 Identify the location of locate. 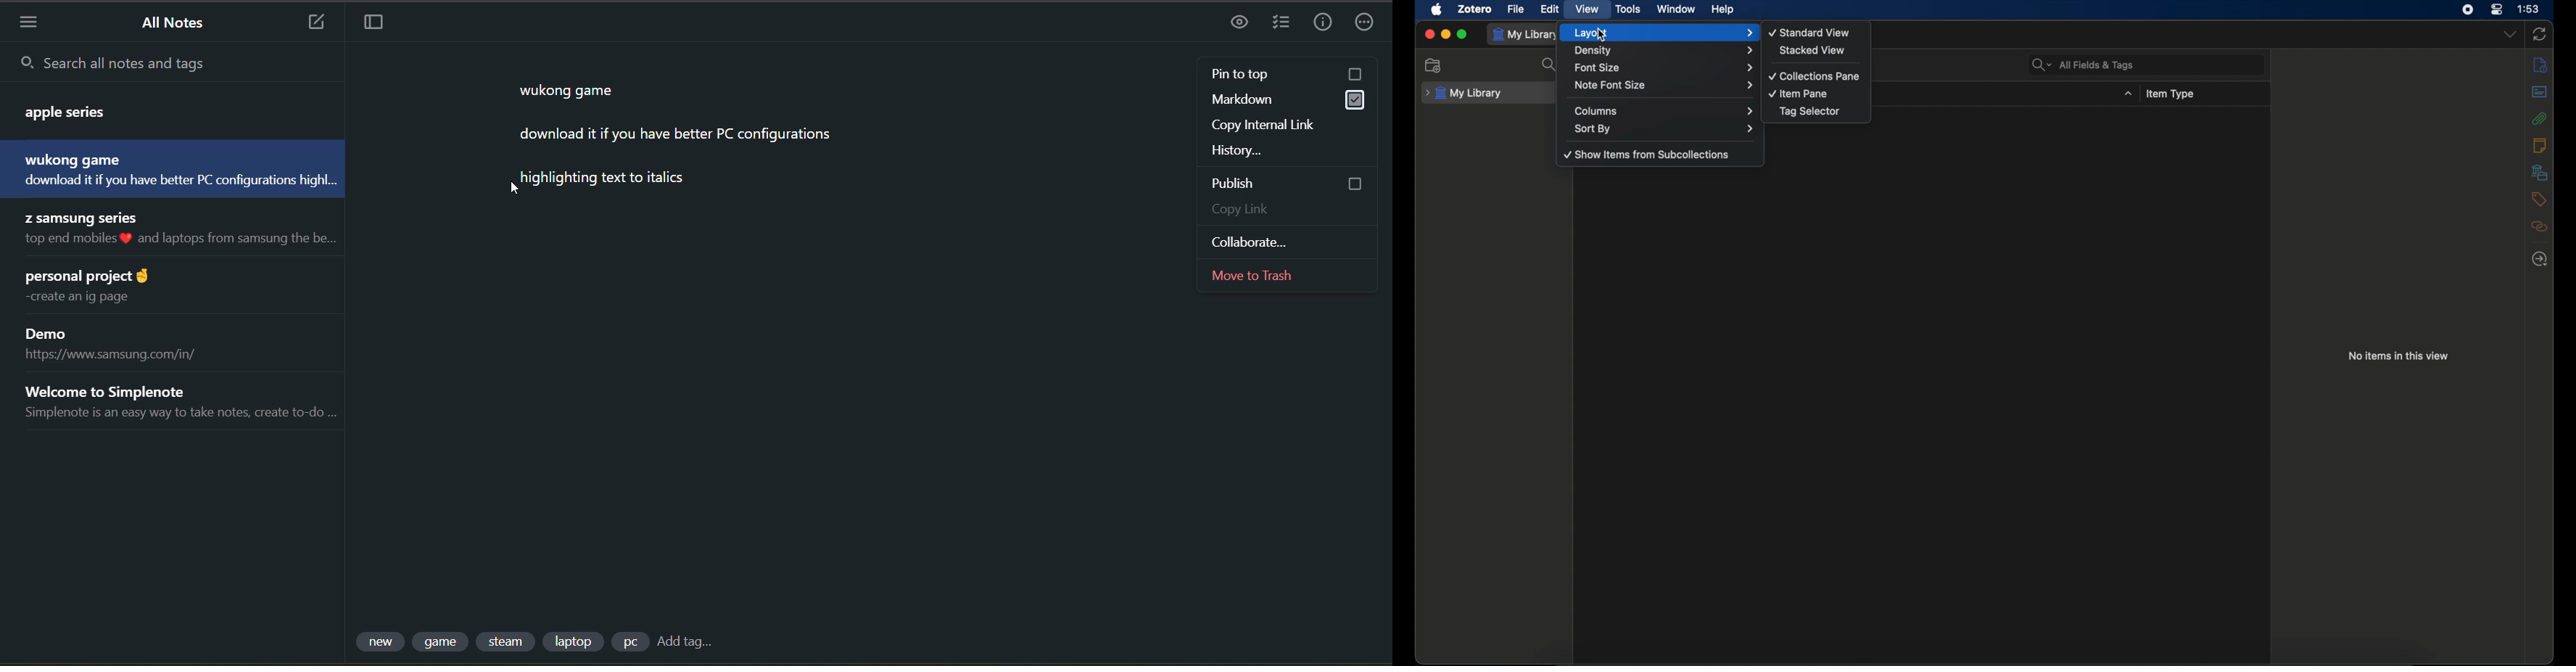
(2540, 260).